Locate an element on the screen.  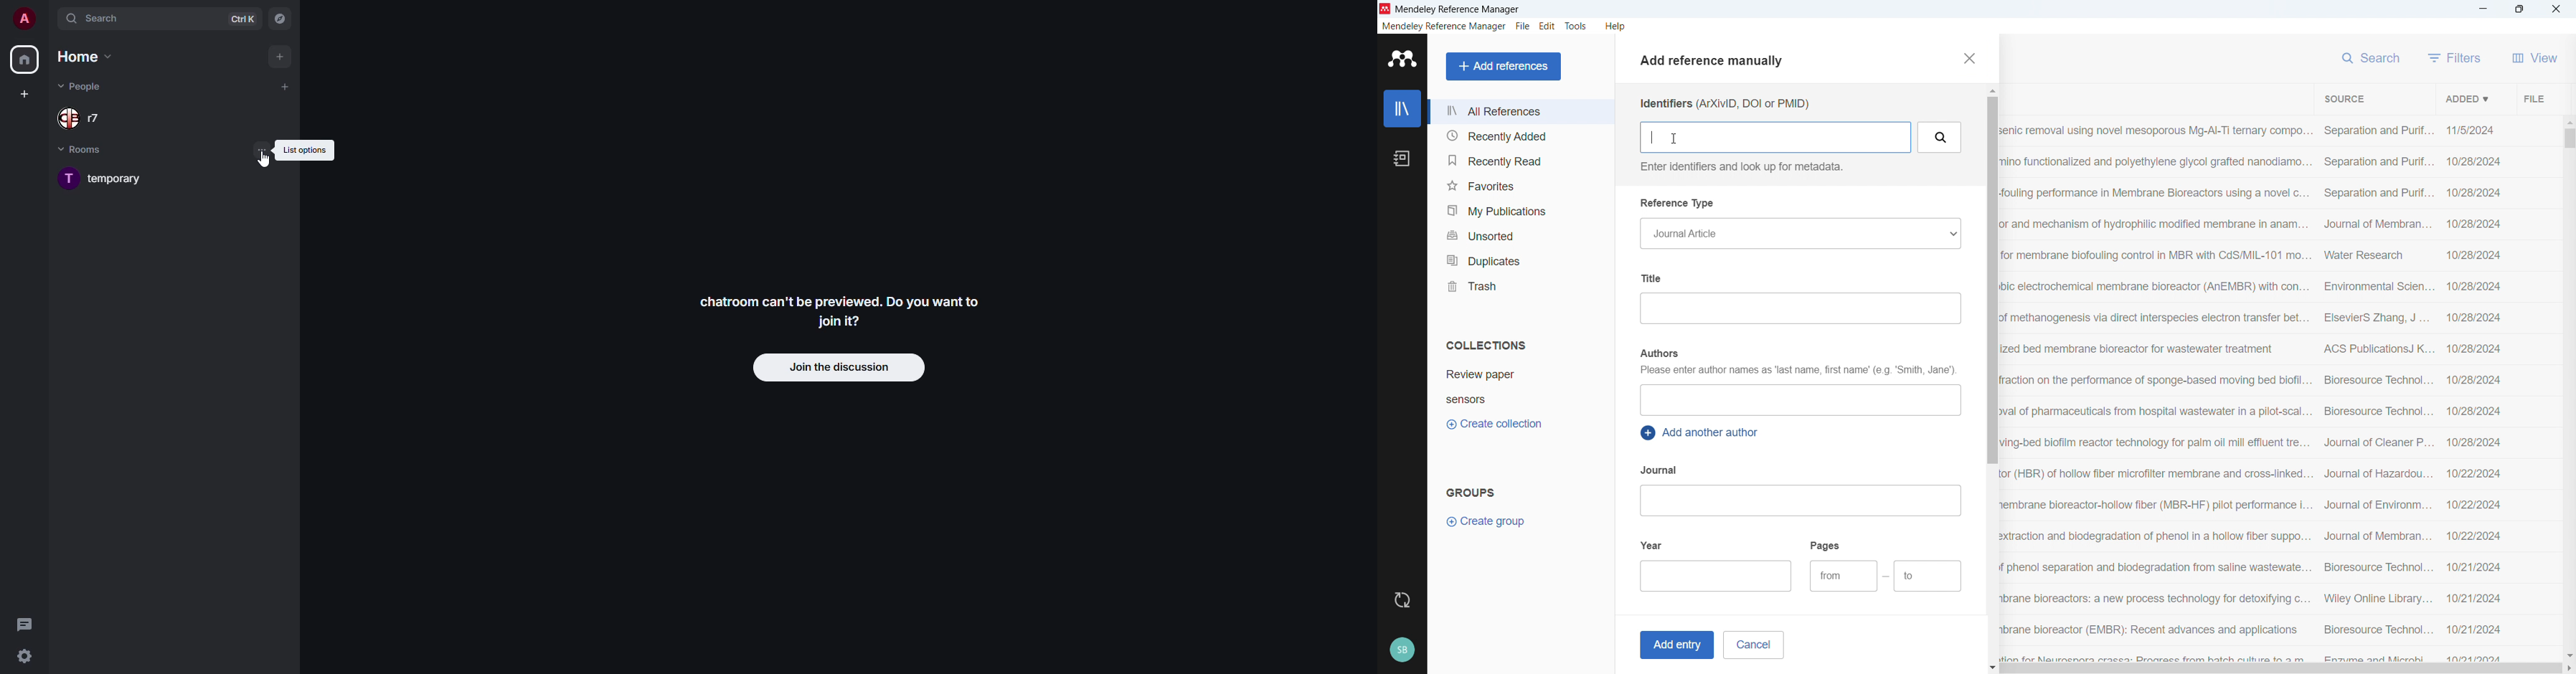
quick settings is located at coordinates (24, 656).